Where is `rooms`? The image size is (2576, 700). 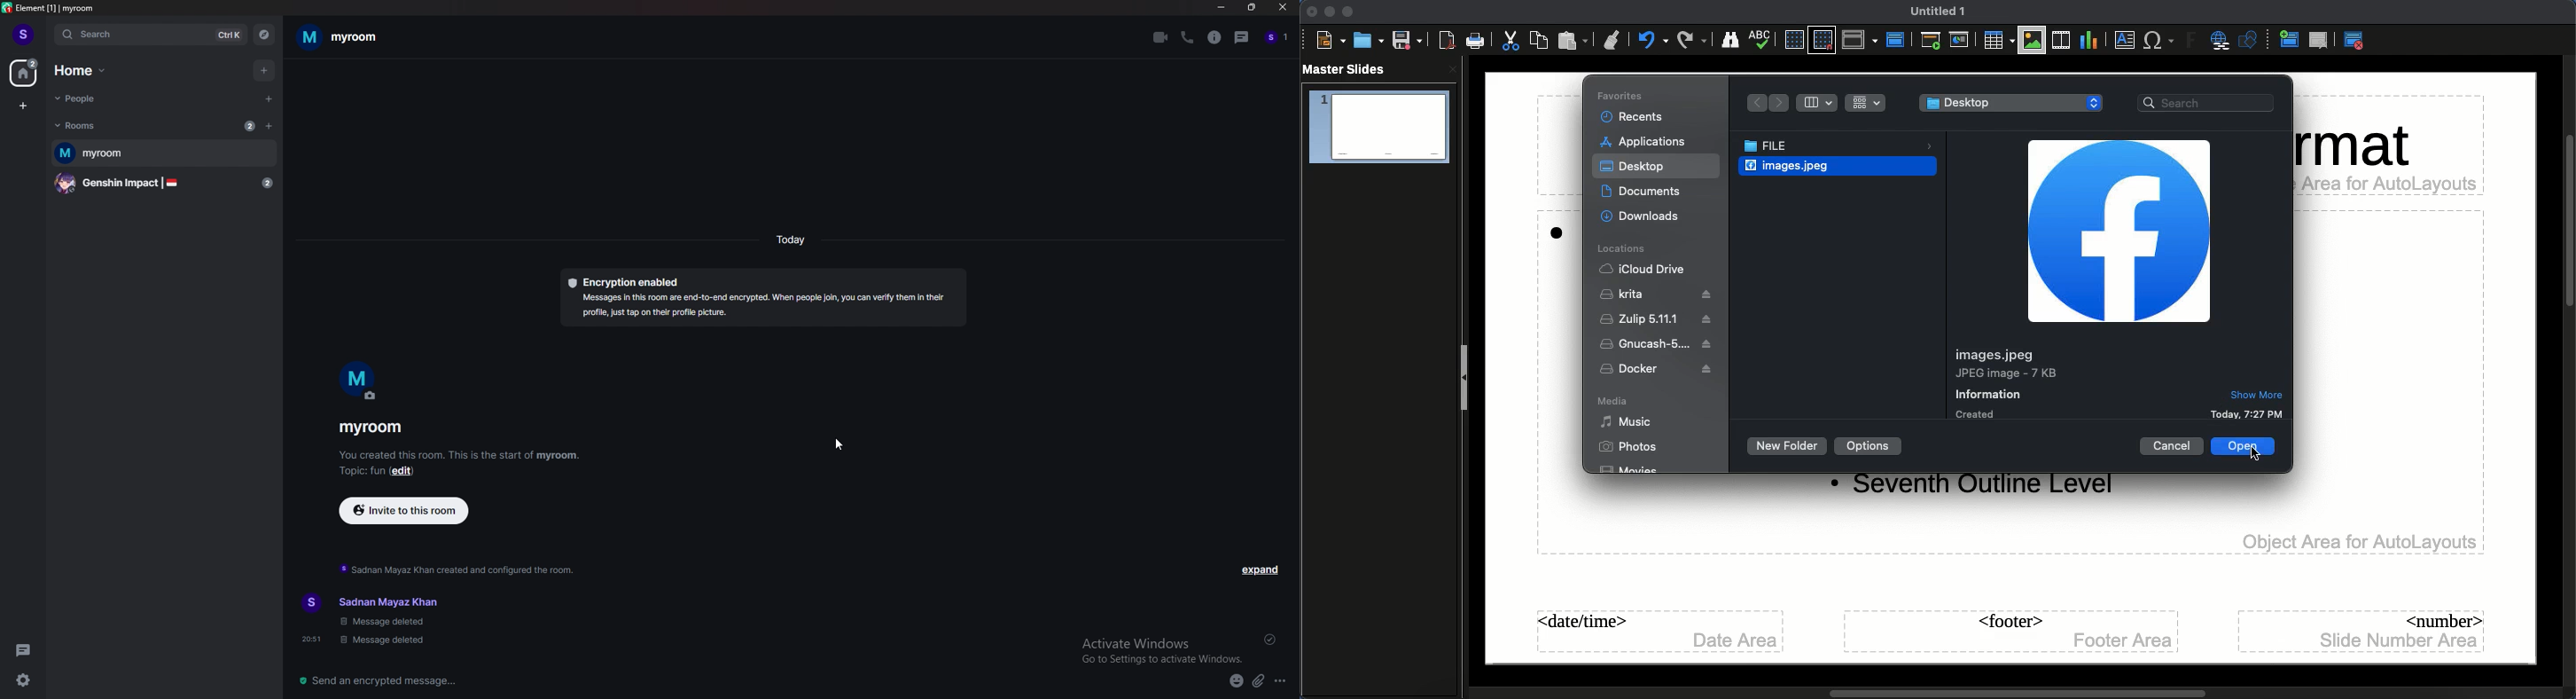 rooms is located at coordinates (83, 125).